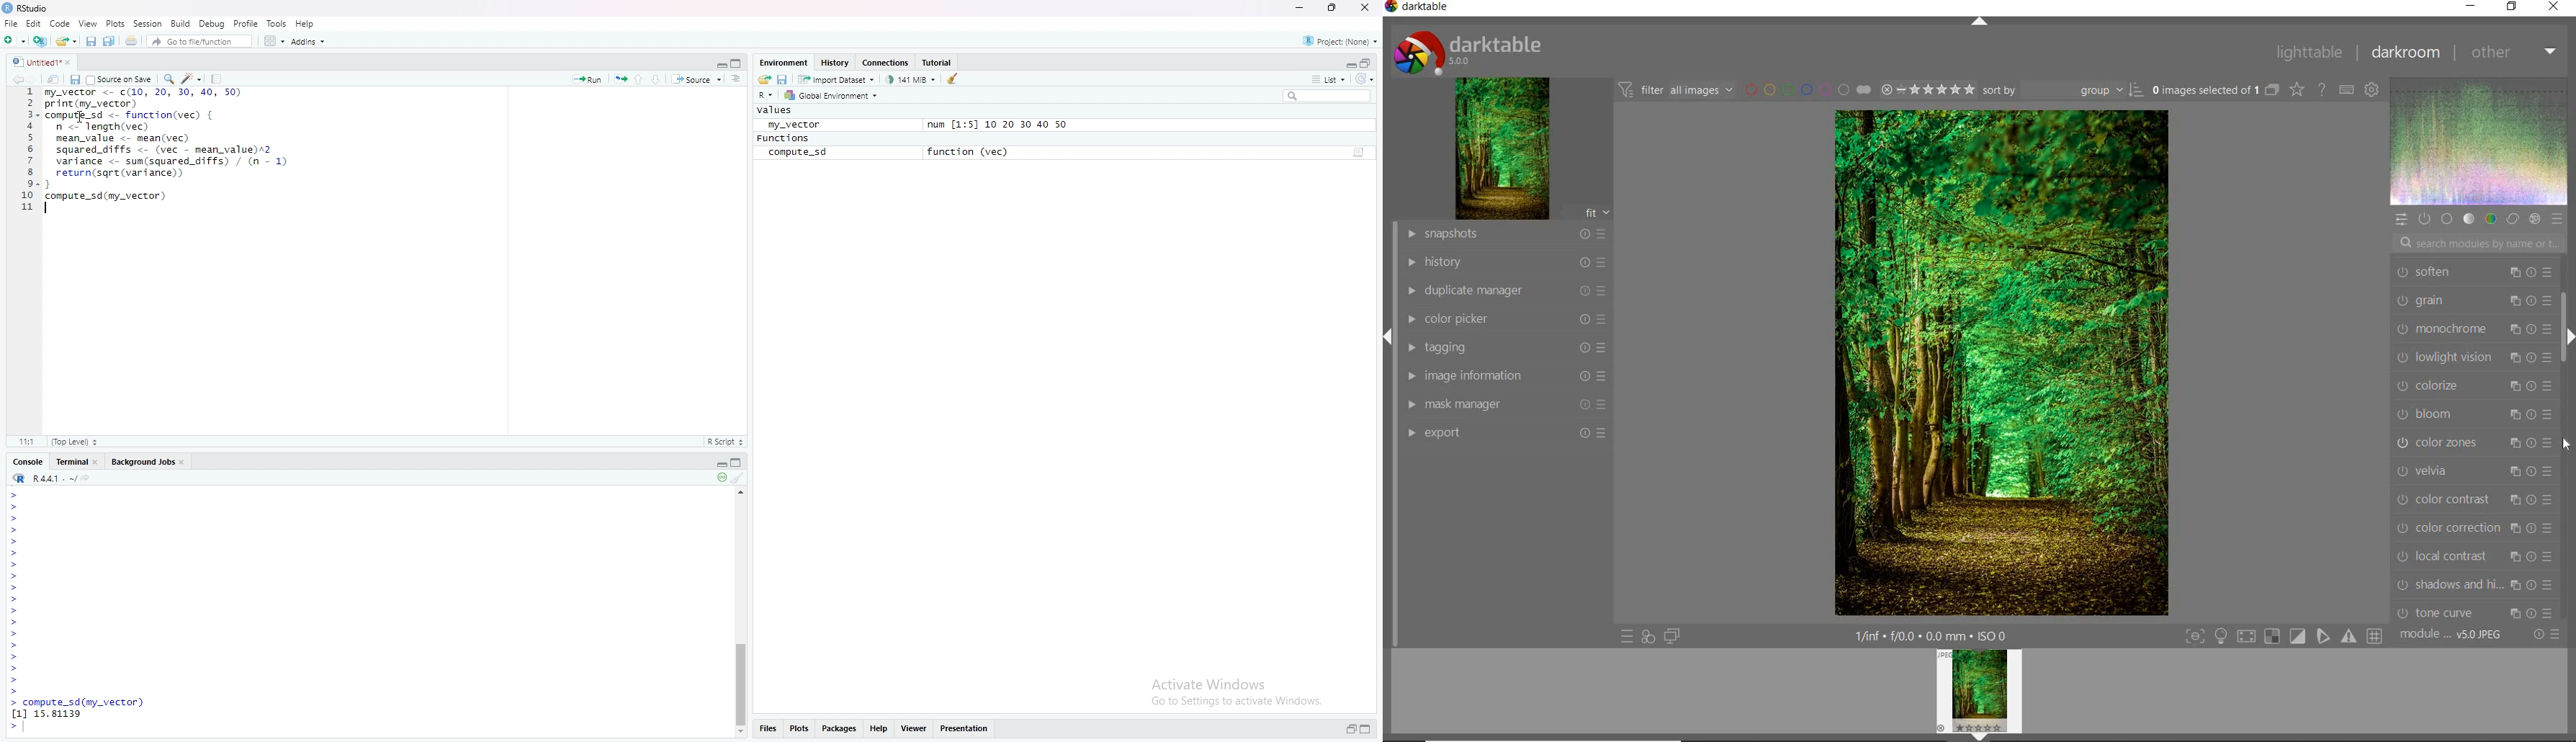  Describe the element at coordinates (739, 478) in the screenshot. I see `Clear console (Ctrl + L)` at that location.